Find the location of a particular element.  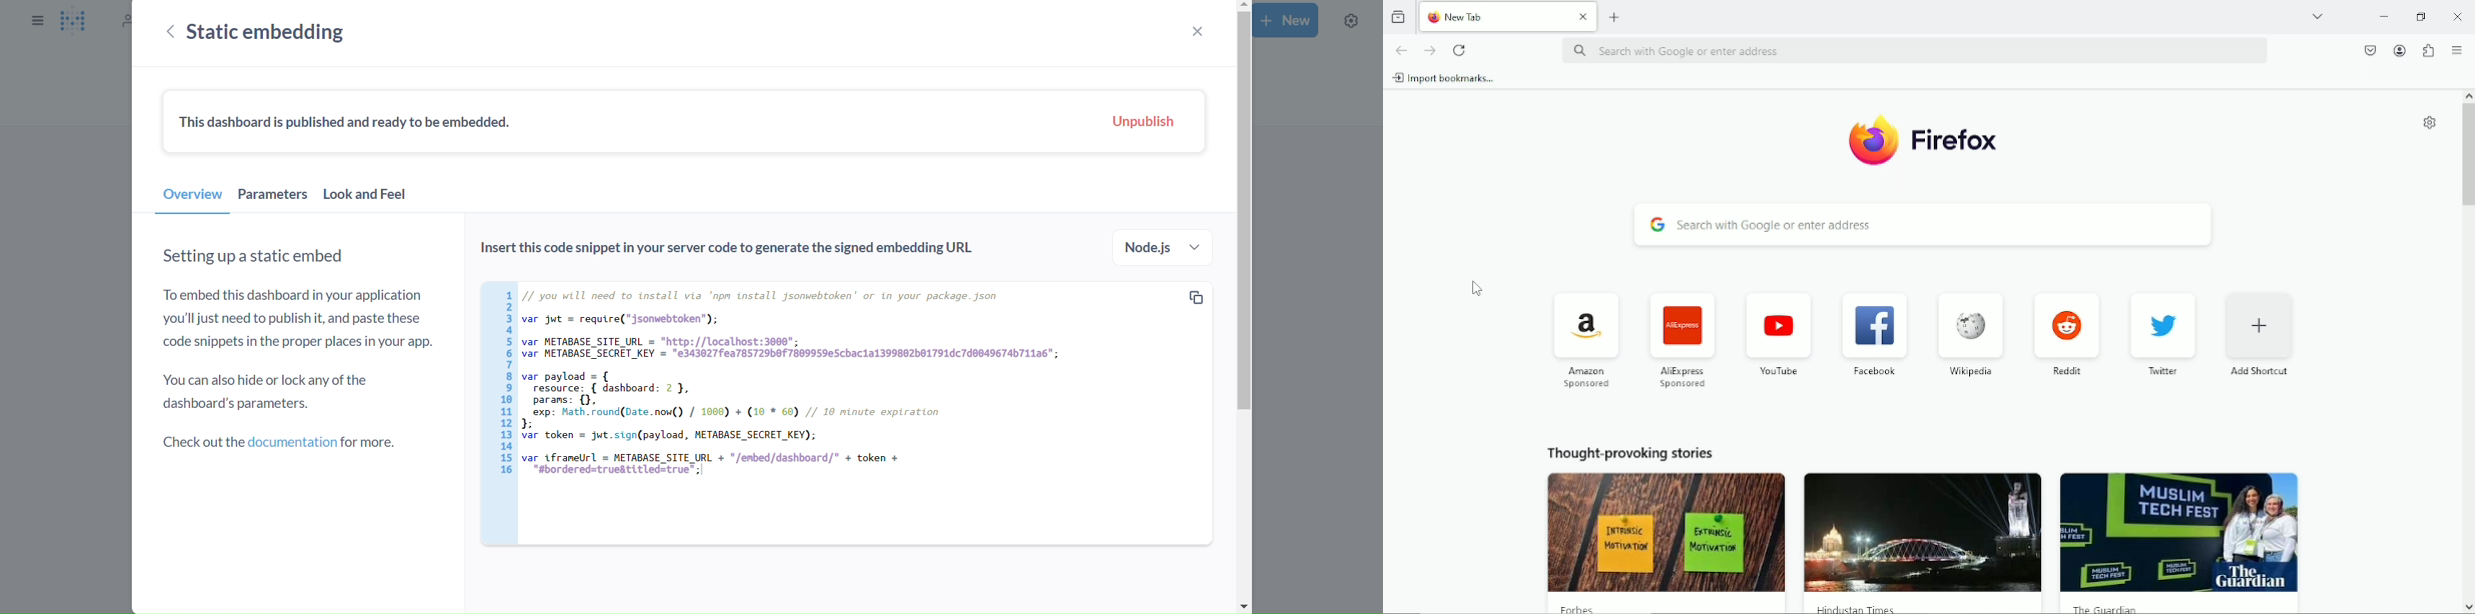

Customize new tab is located at coordinates (2427, 123).